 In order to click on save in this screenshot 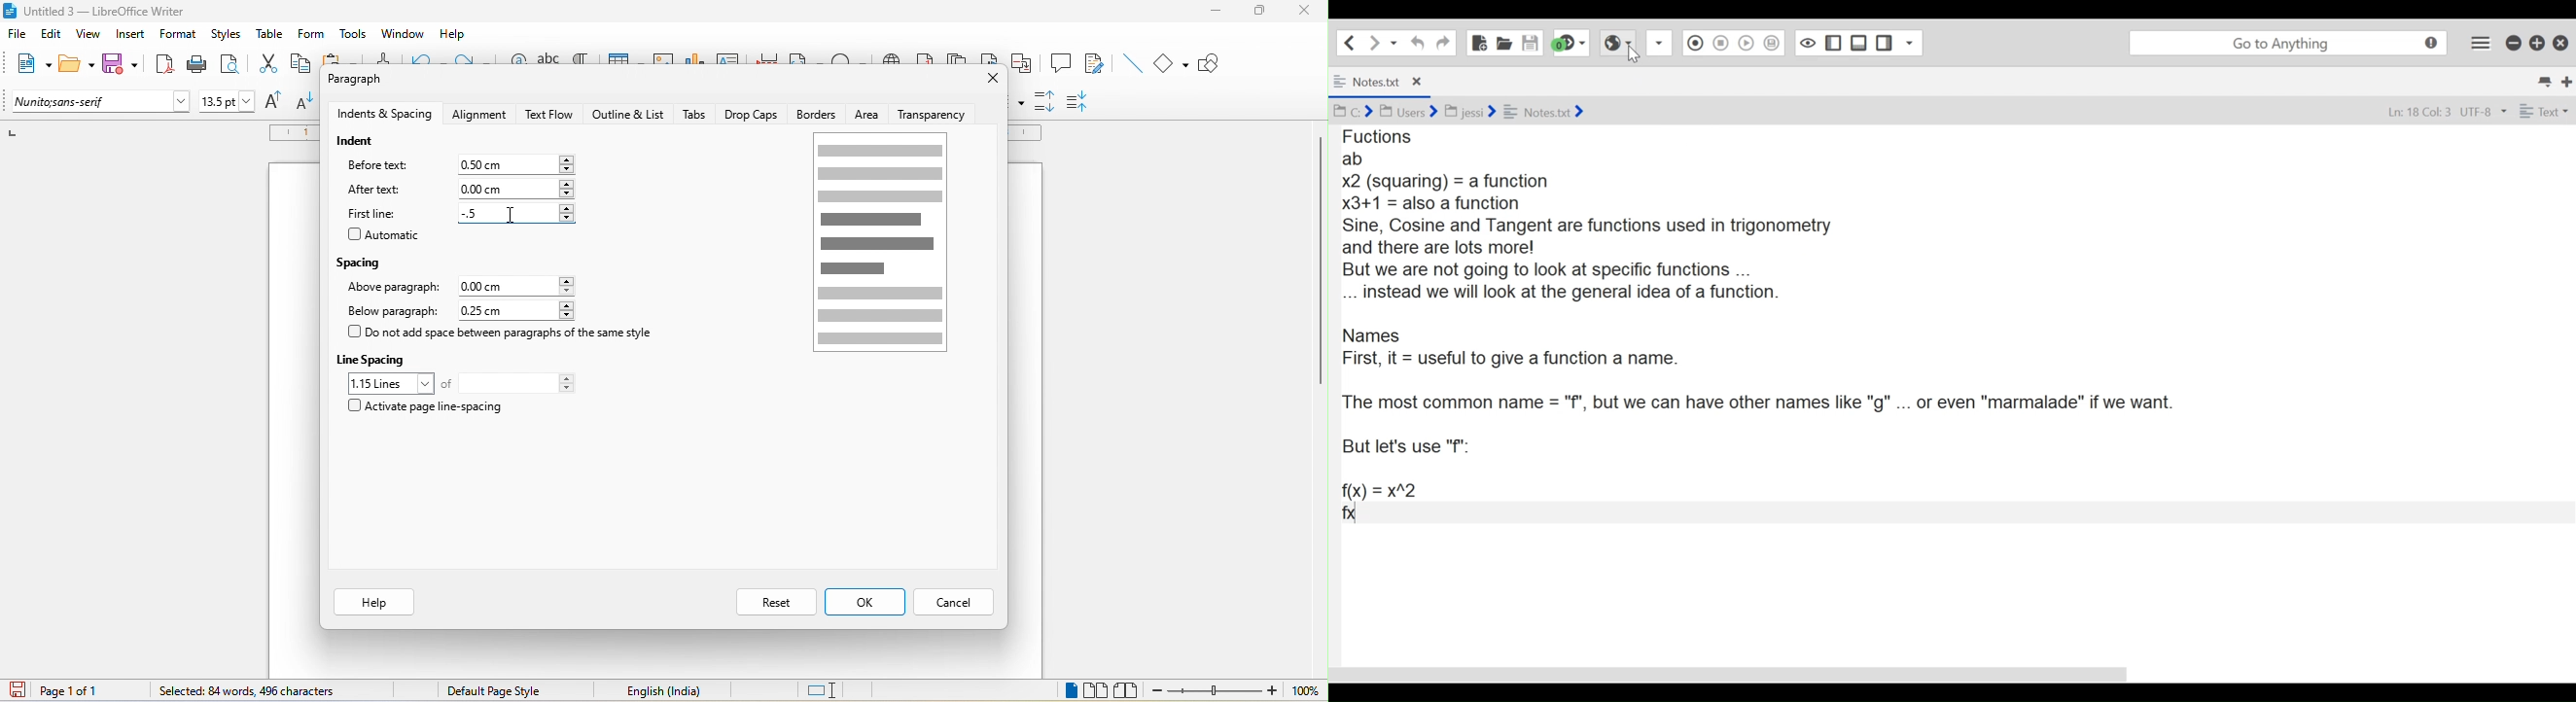, I will do `click(122, 64)`.